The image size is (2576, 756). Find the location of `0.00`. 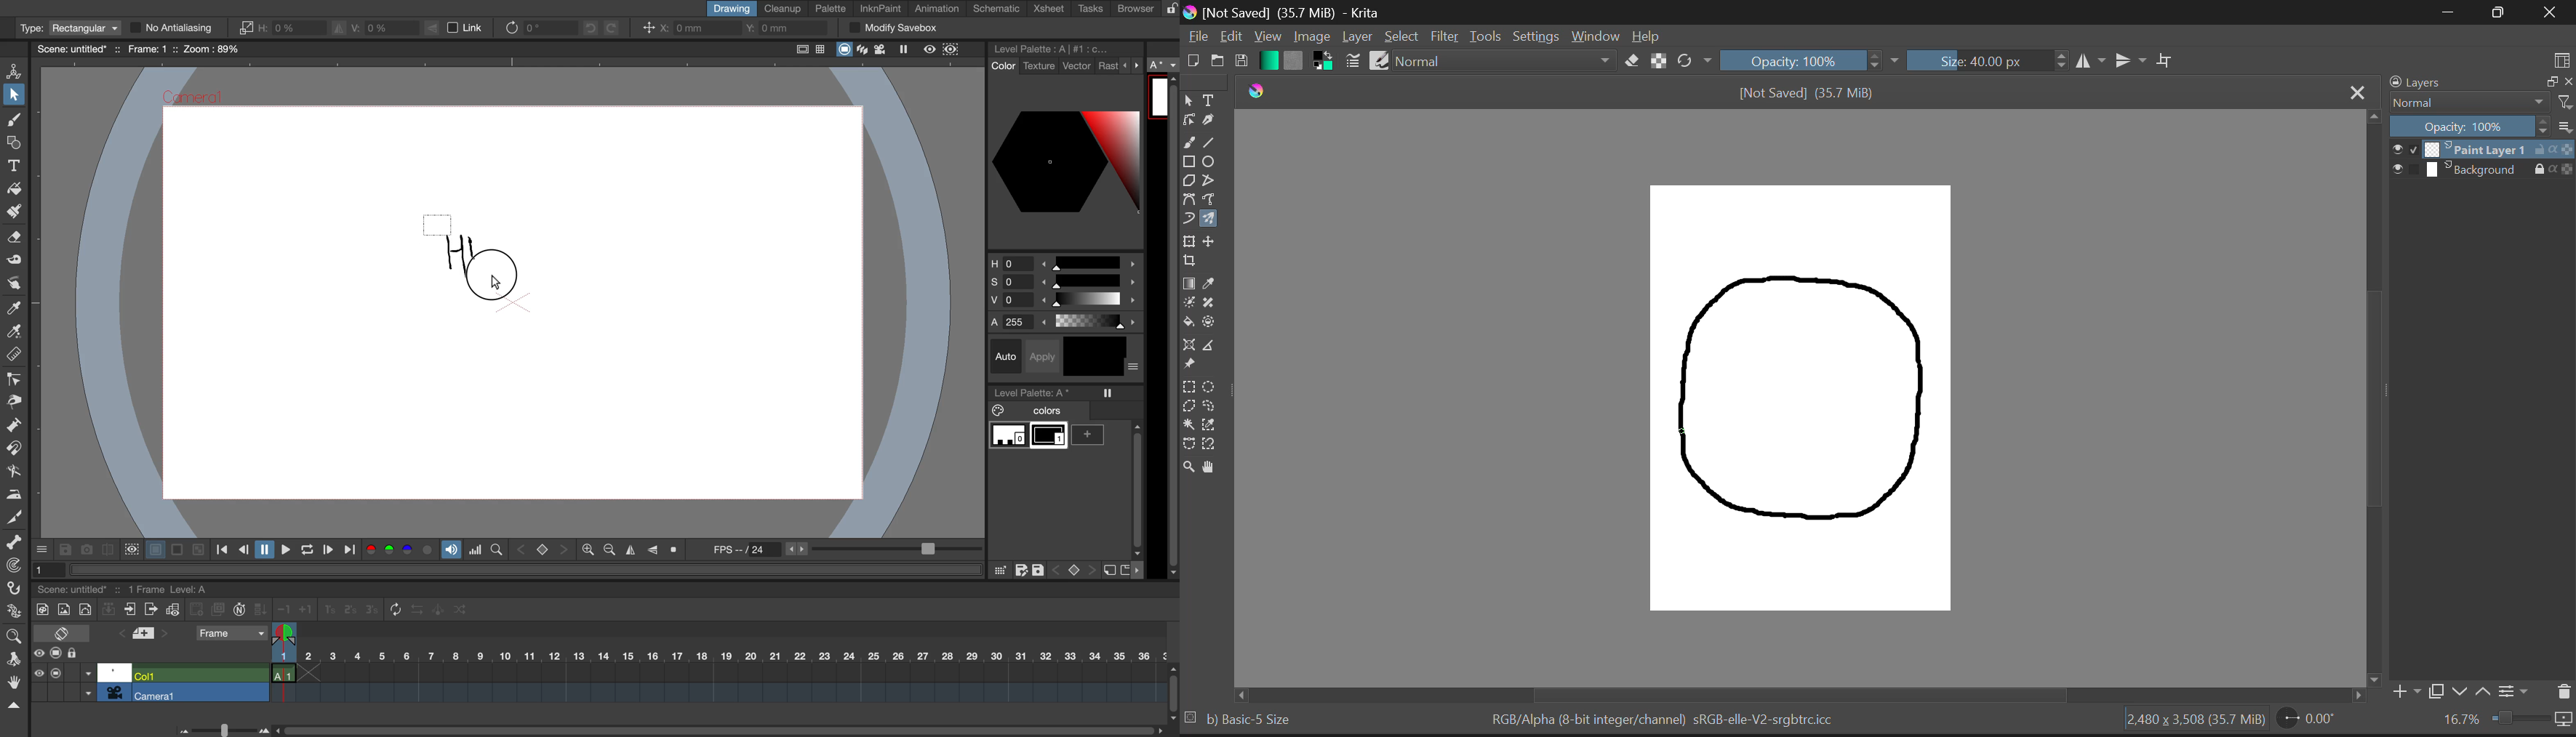

0.00 is located at coordinates (2308, 721).